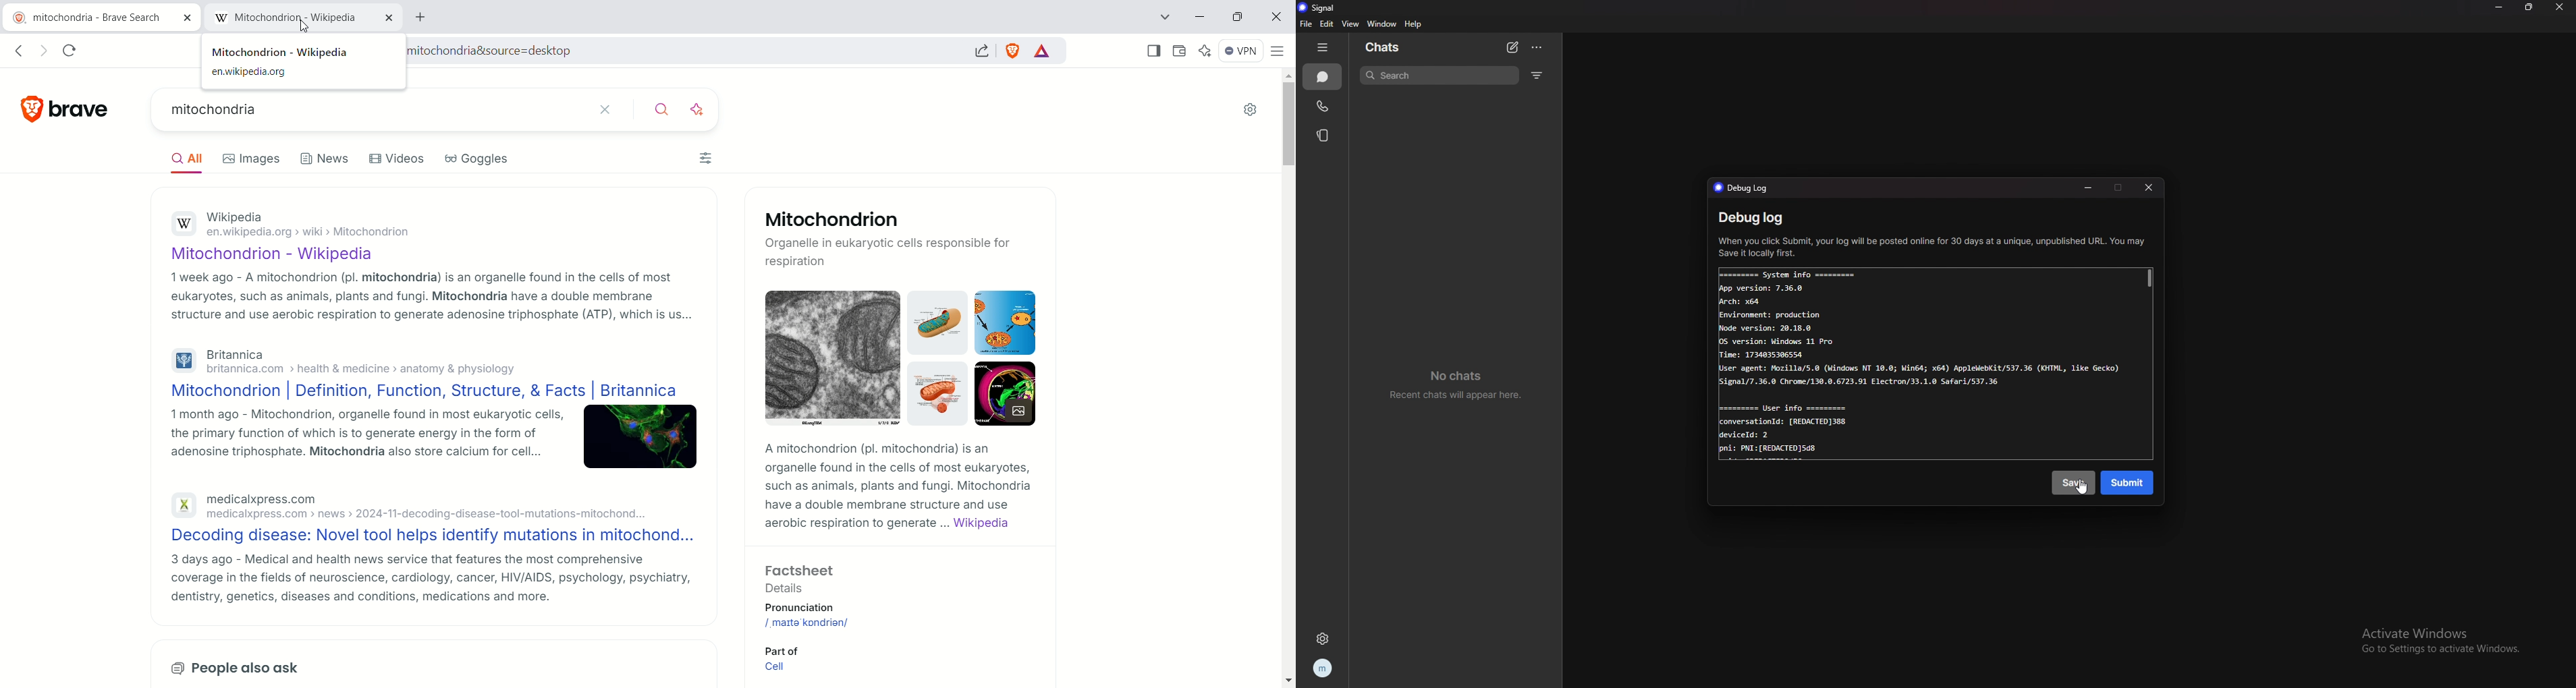 This screenshot has width=2576, height=700. Describe the element at coordinates (1321, 8) in the screenshot. I see `signal` at that location.